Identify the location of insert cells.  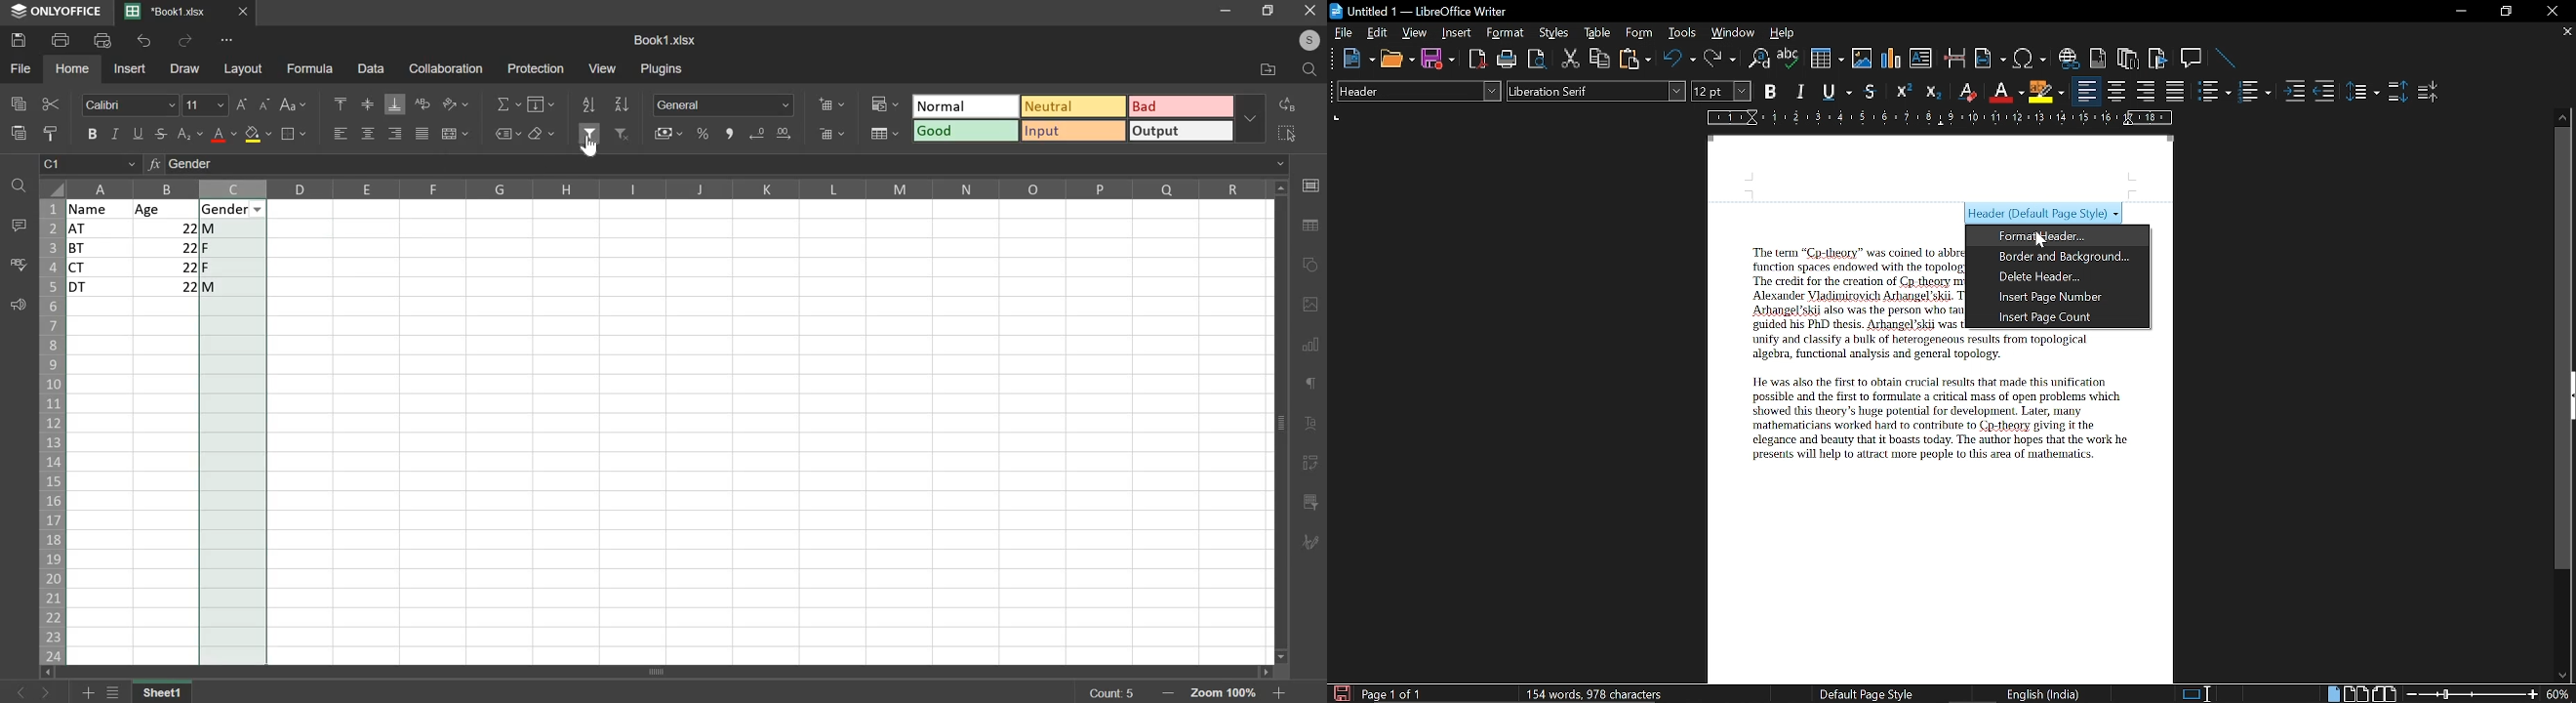
(832, 104).